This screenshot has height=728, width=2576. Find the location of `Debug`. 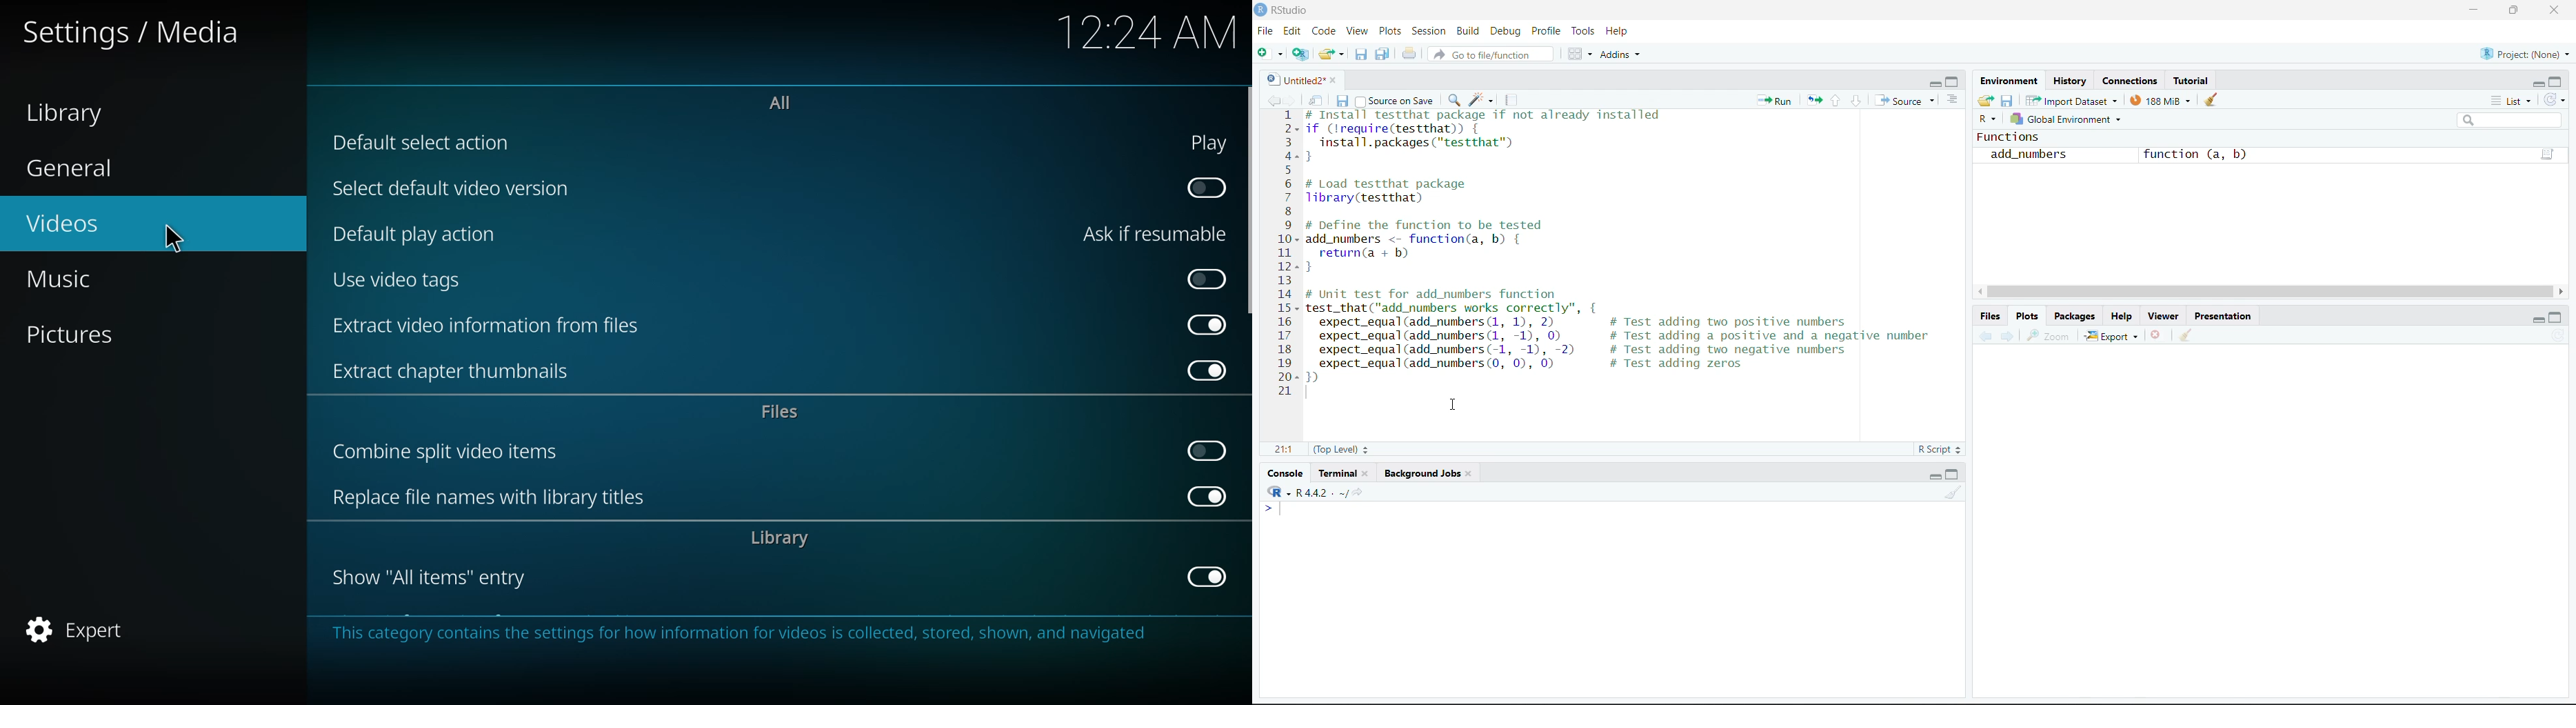

Debug is located at coordinates (1505, 30).